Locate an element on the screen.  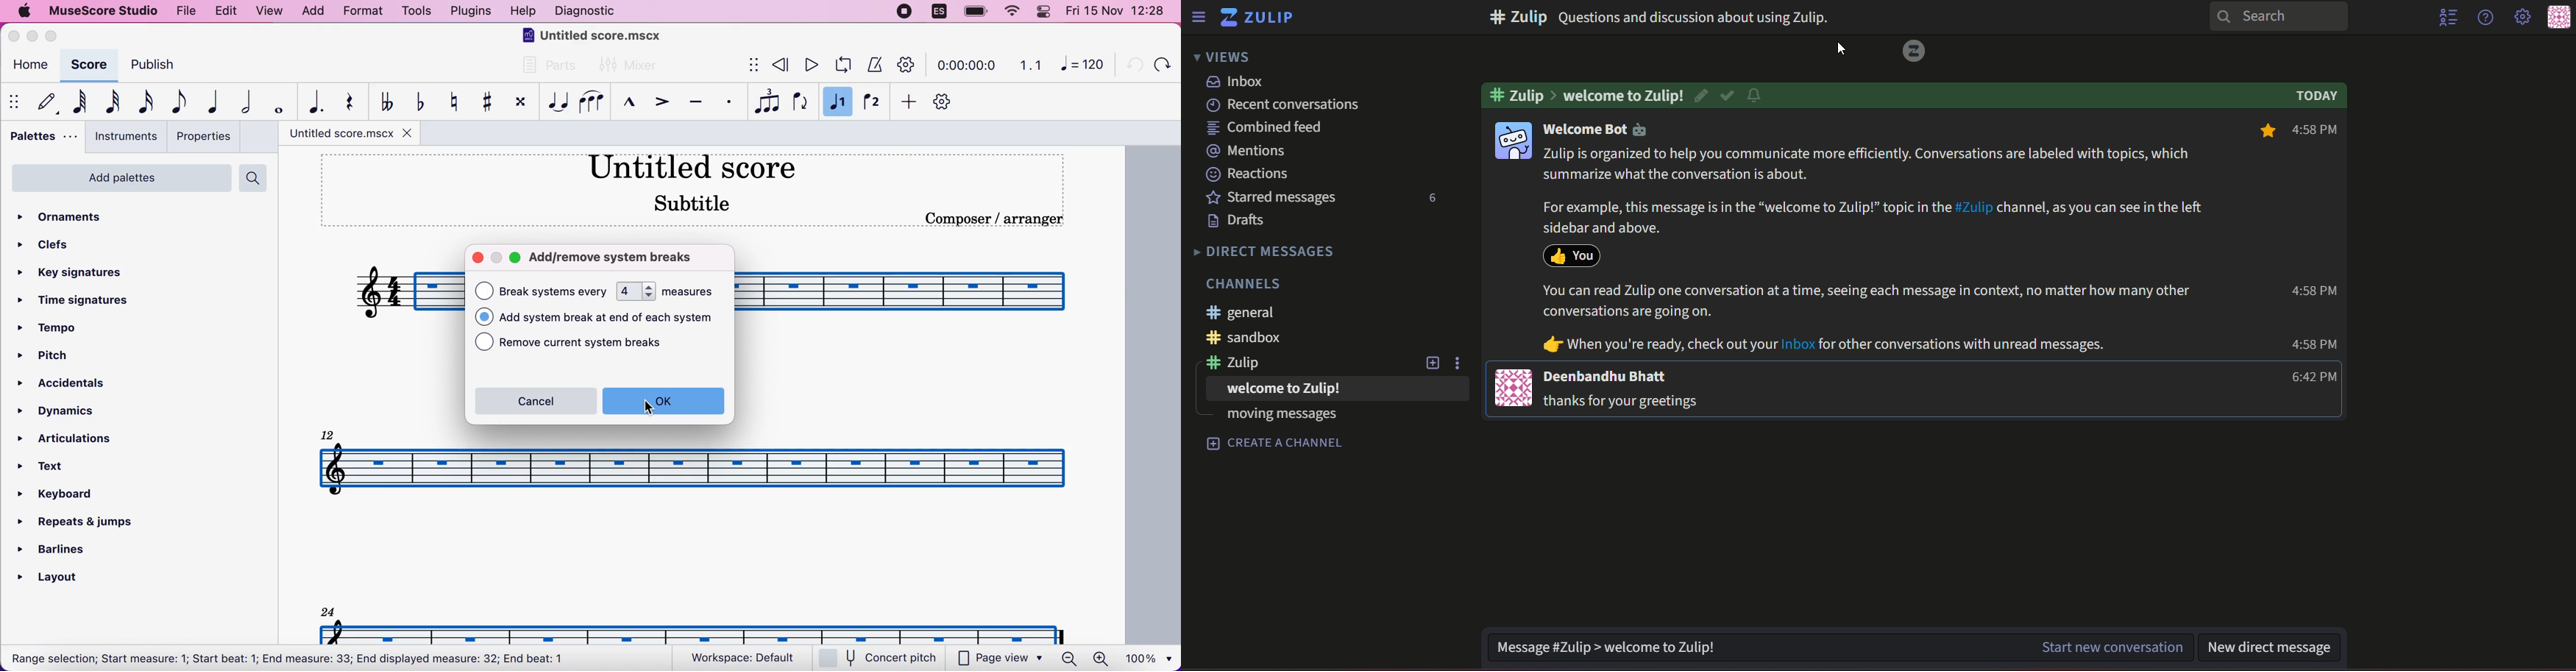
mixer is located at coordinates (629, 66).